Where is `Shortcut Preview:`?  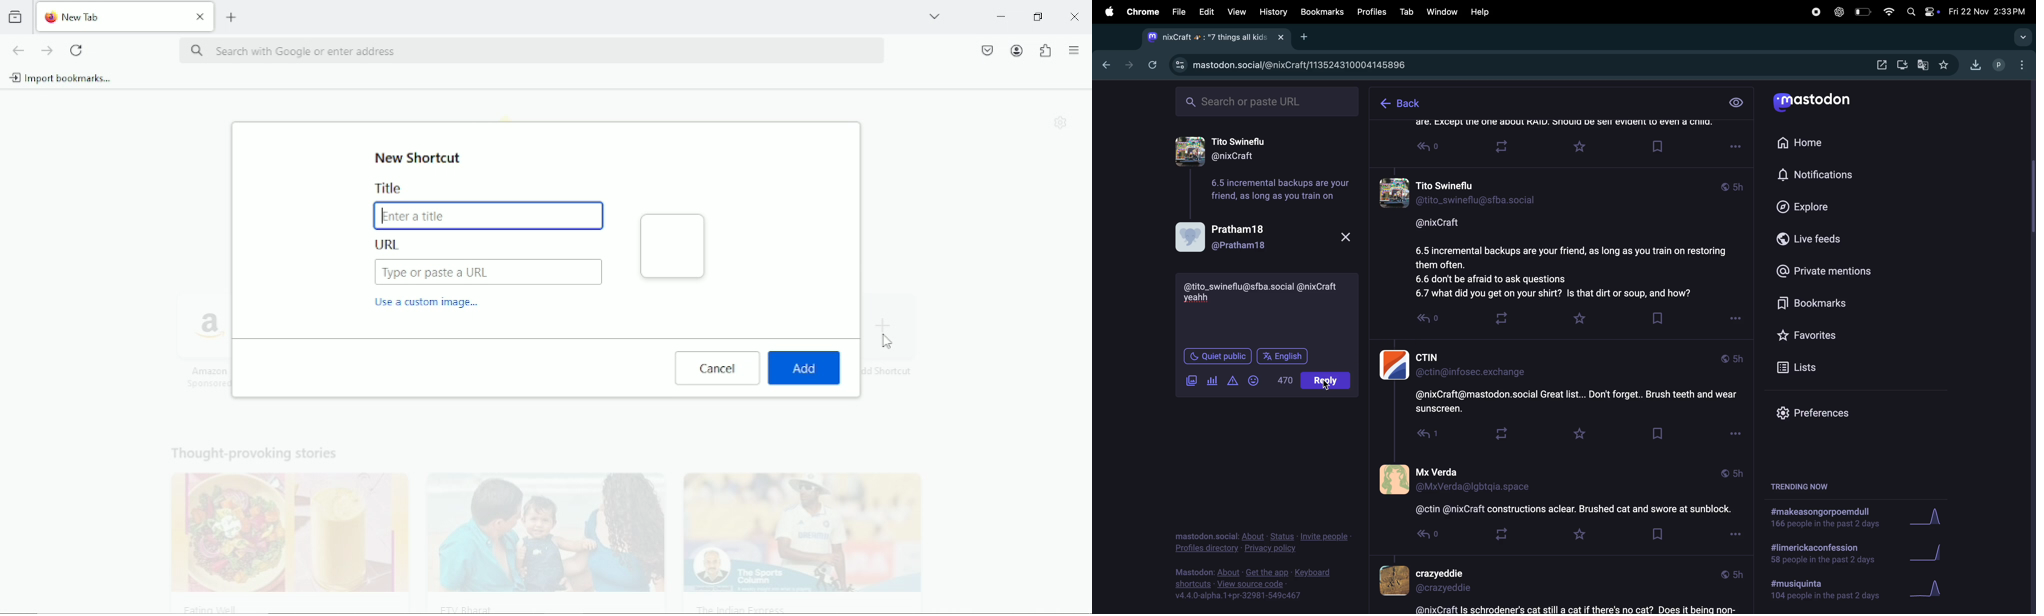 Shortcut Preview: is located at coordinates (672, 245).